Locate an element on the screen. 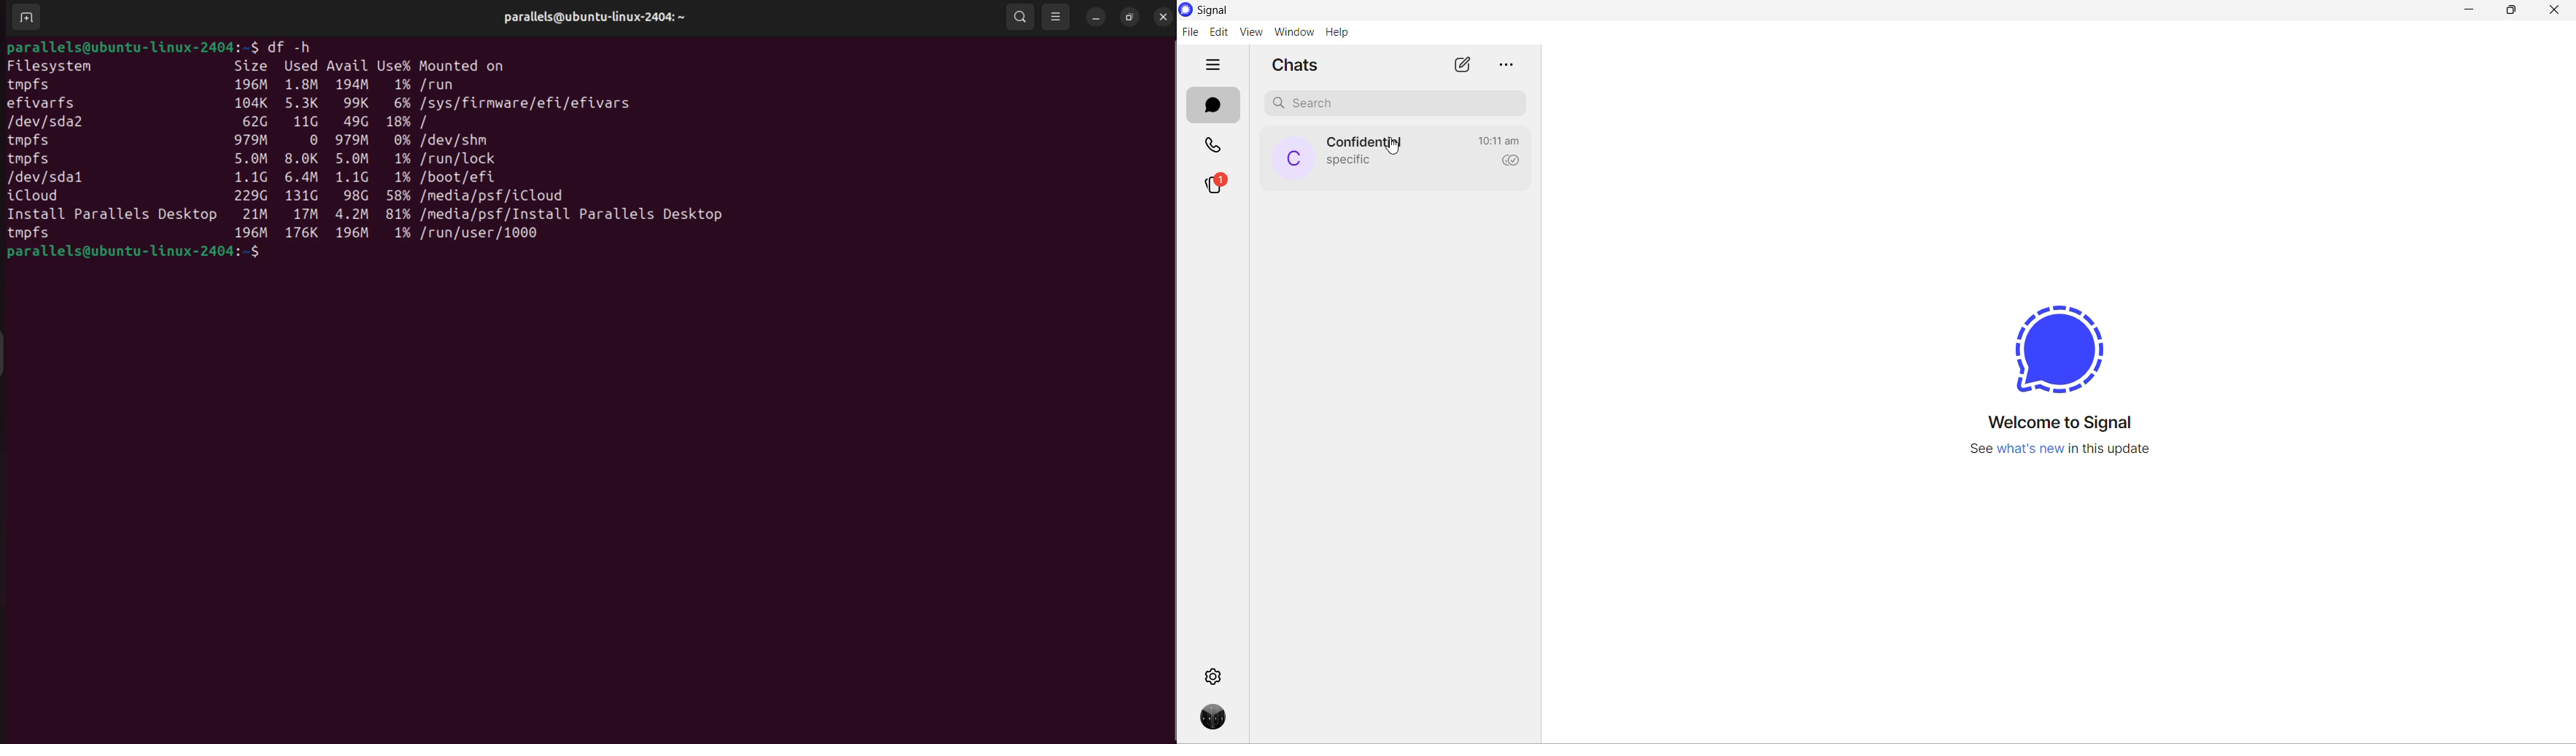 This screenshot has width=2576, height=756. 1% is located at coordinates (402, 159).